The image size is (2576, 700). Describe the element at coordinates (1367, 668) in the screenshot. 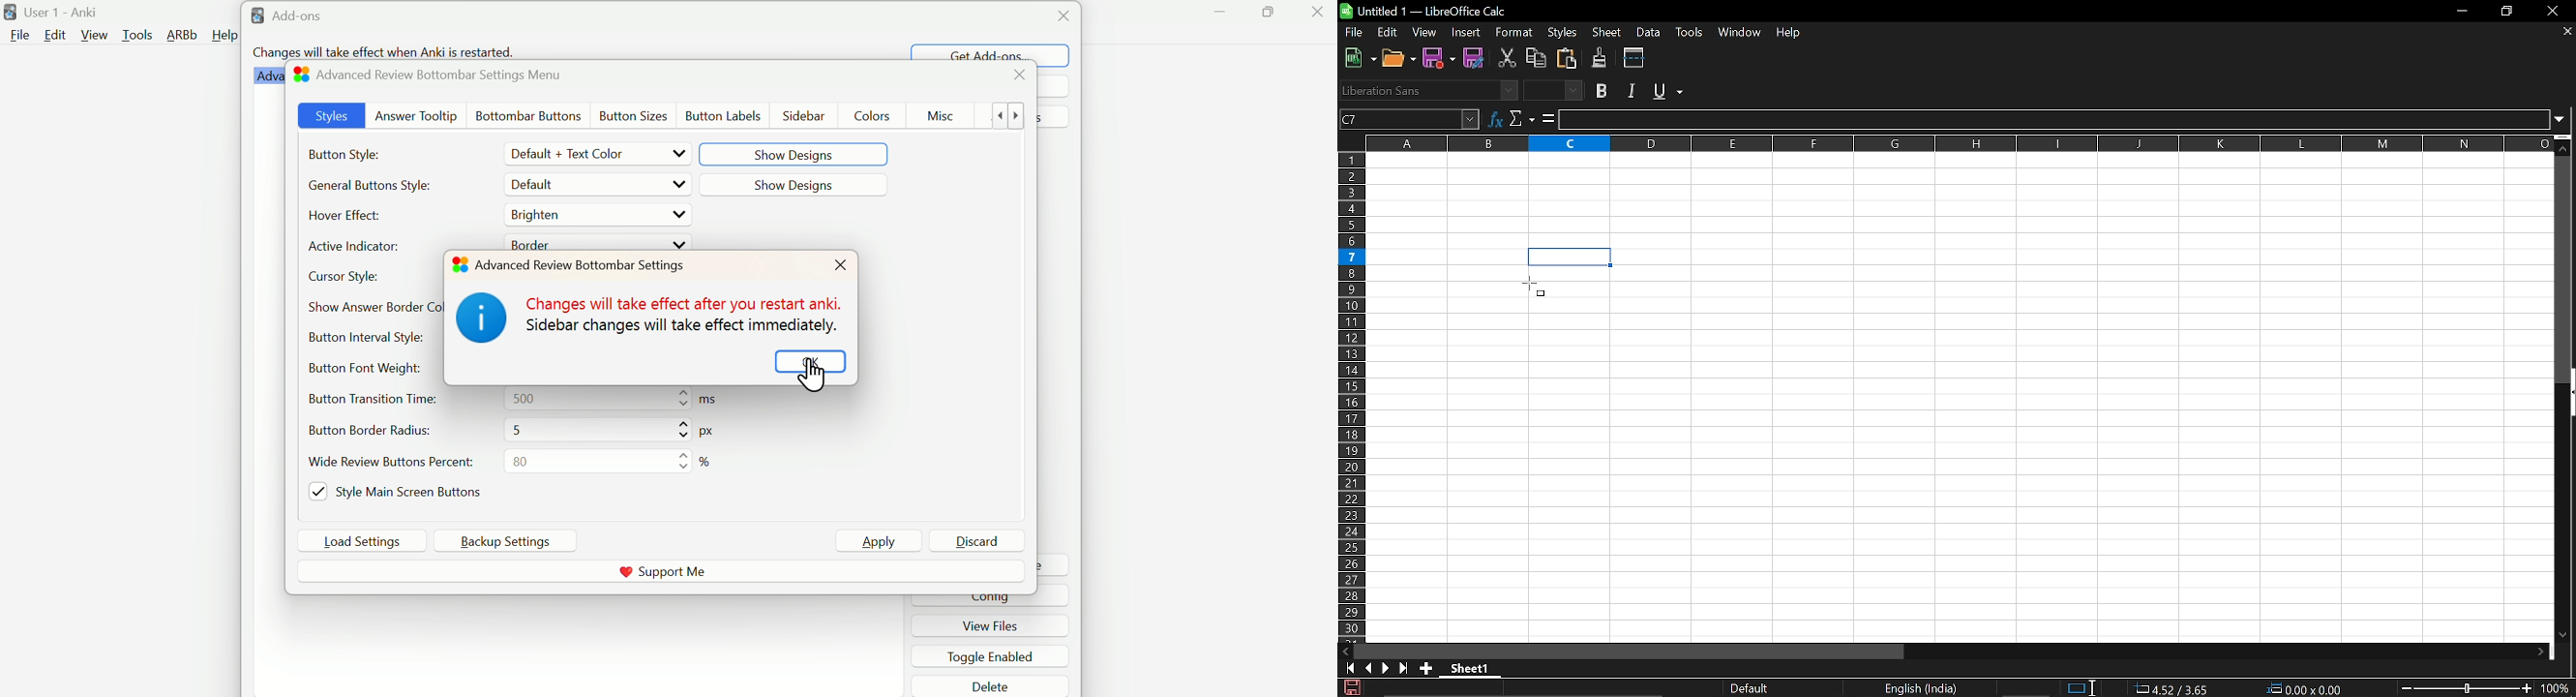

I see `Previous sheet` at that location.